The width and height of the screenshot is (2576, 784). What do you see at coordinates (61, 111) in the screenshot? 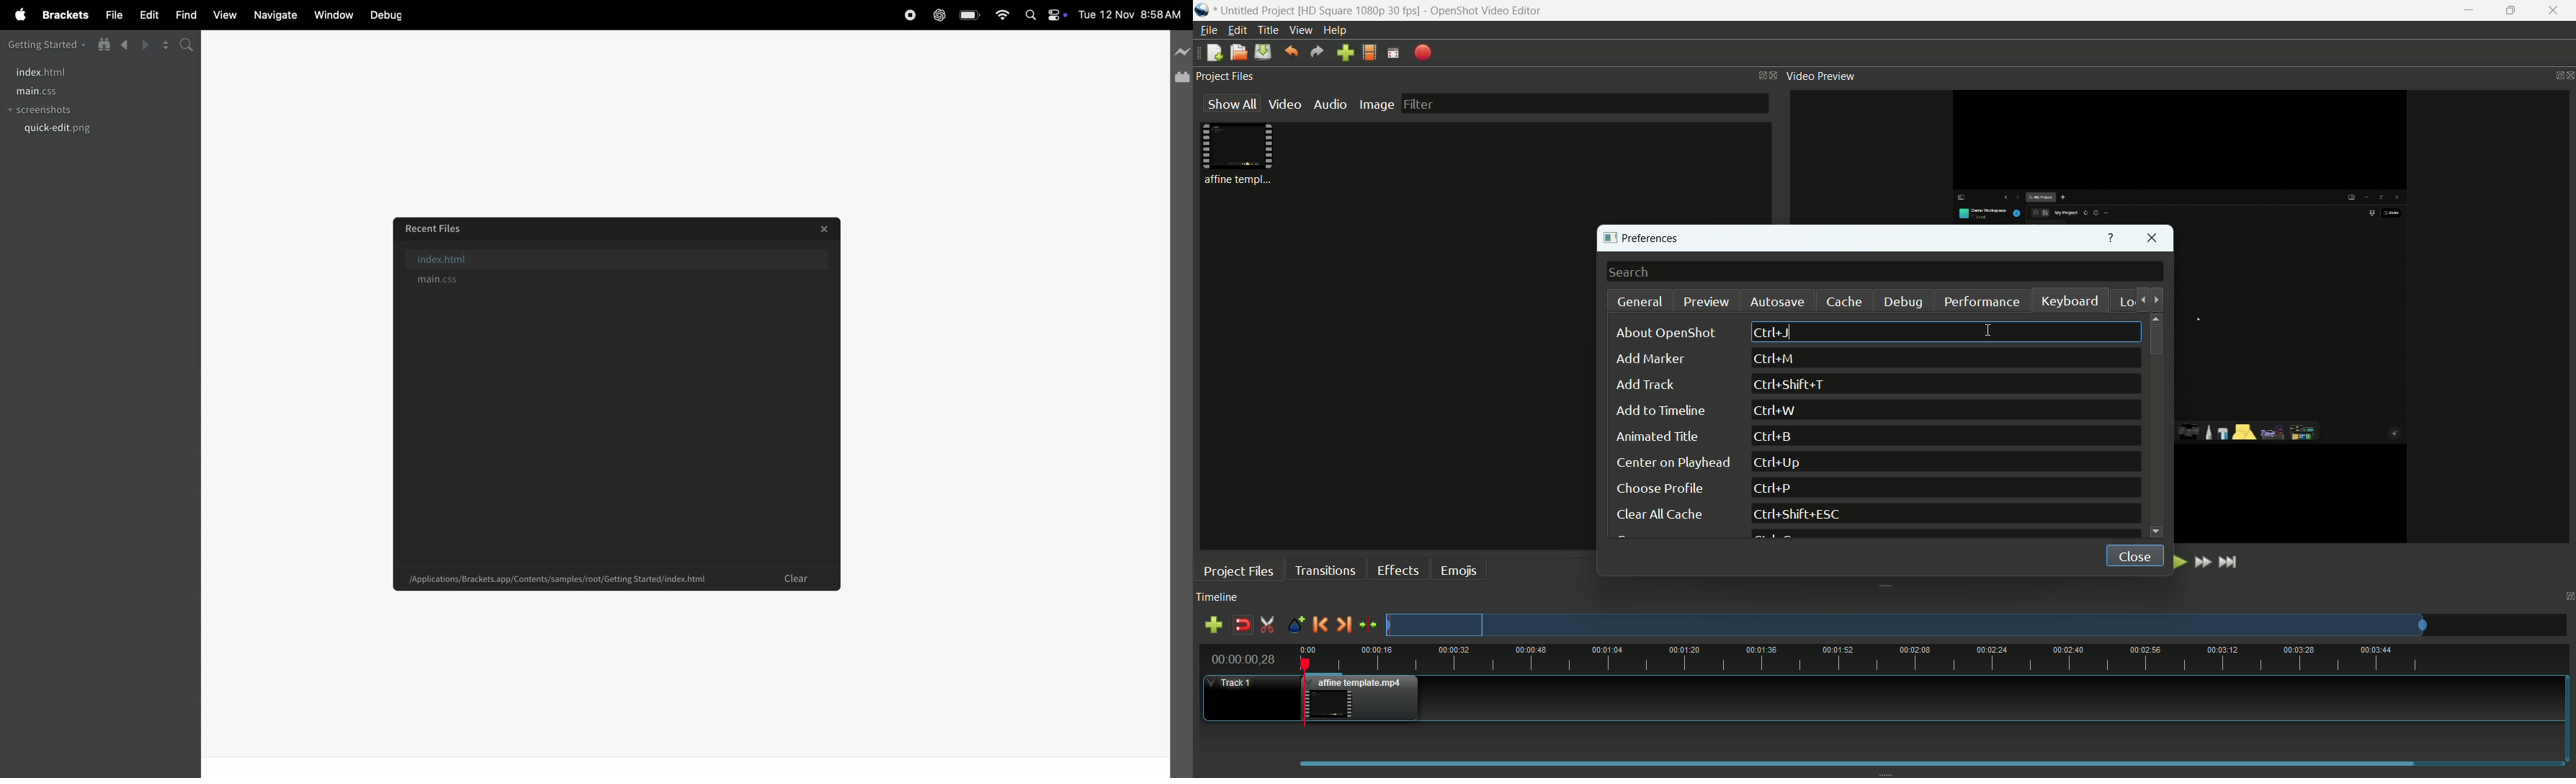
I see `screemshots` at bounding box center [61, 111].